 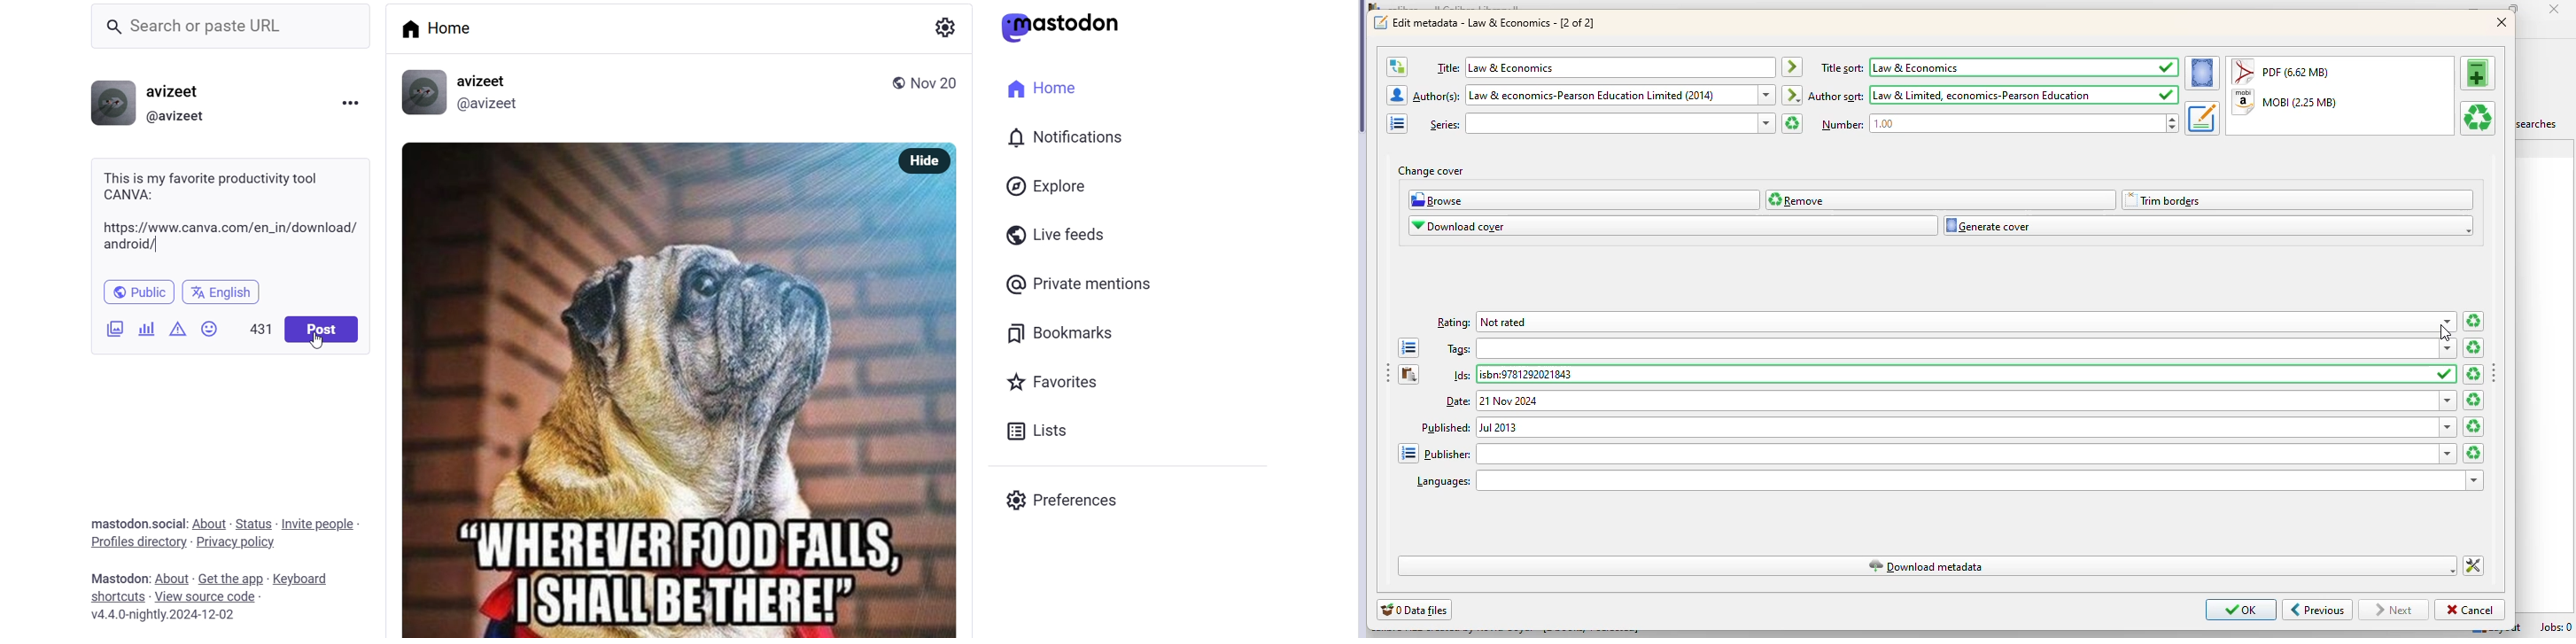 What do you see at coordinates (928, 160) in the screenshot?
I see `hide` at bounding box center [928, 160].